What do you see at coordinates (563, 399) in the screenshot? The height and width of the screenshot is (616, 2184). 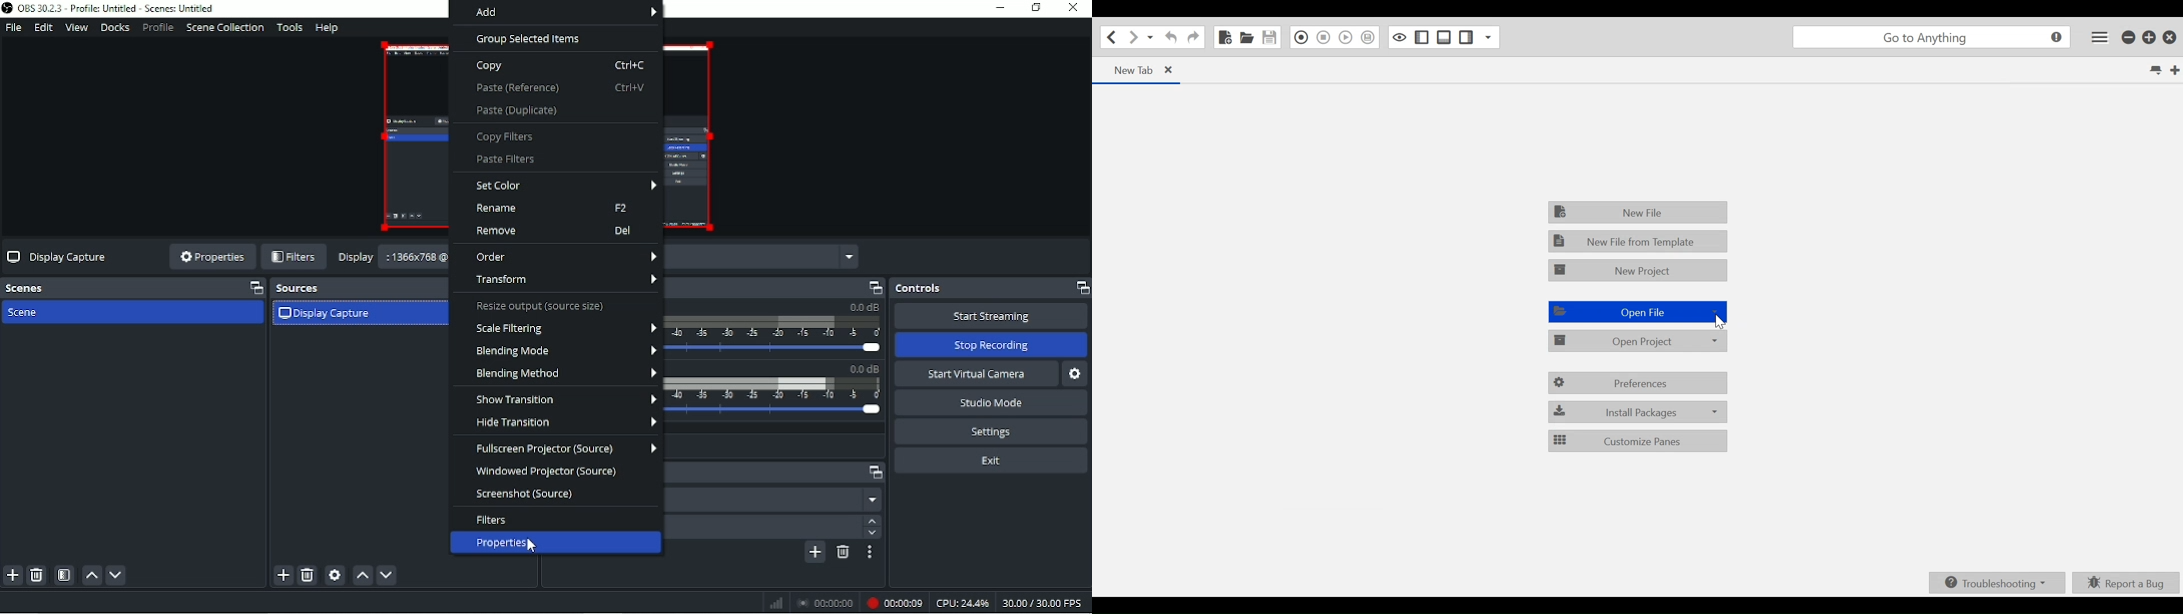 I see `Show transition` at bounding box center [563, 399].